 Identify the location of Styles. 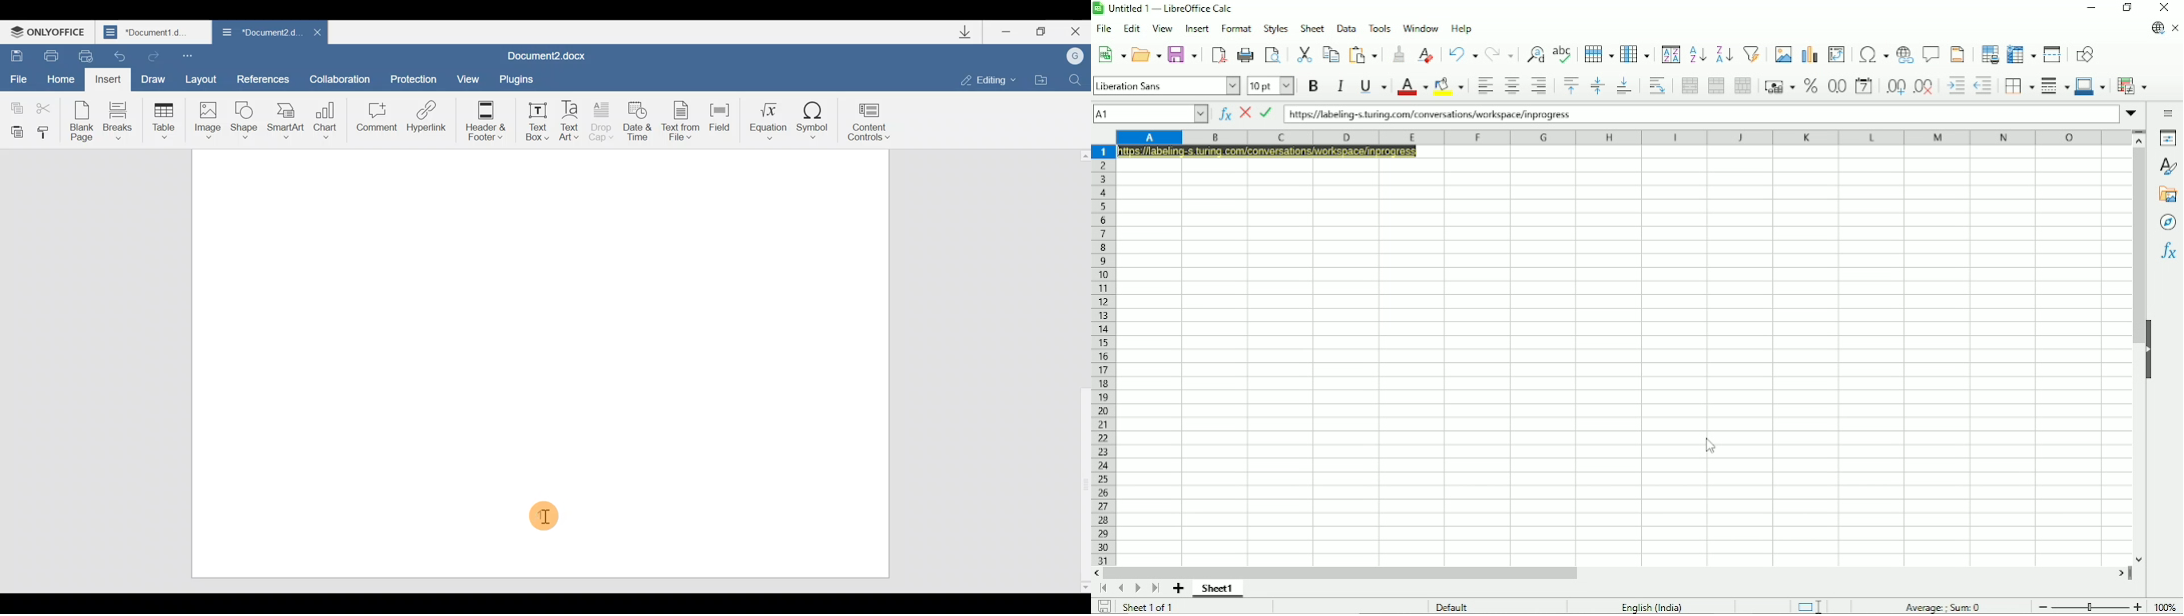
(2169, 167).